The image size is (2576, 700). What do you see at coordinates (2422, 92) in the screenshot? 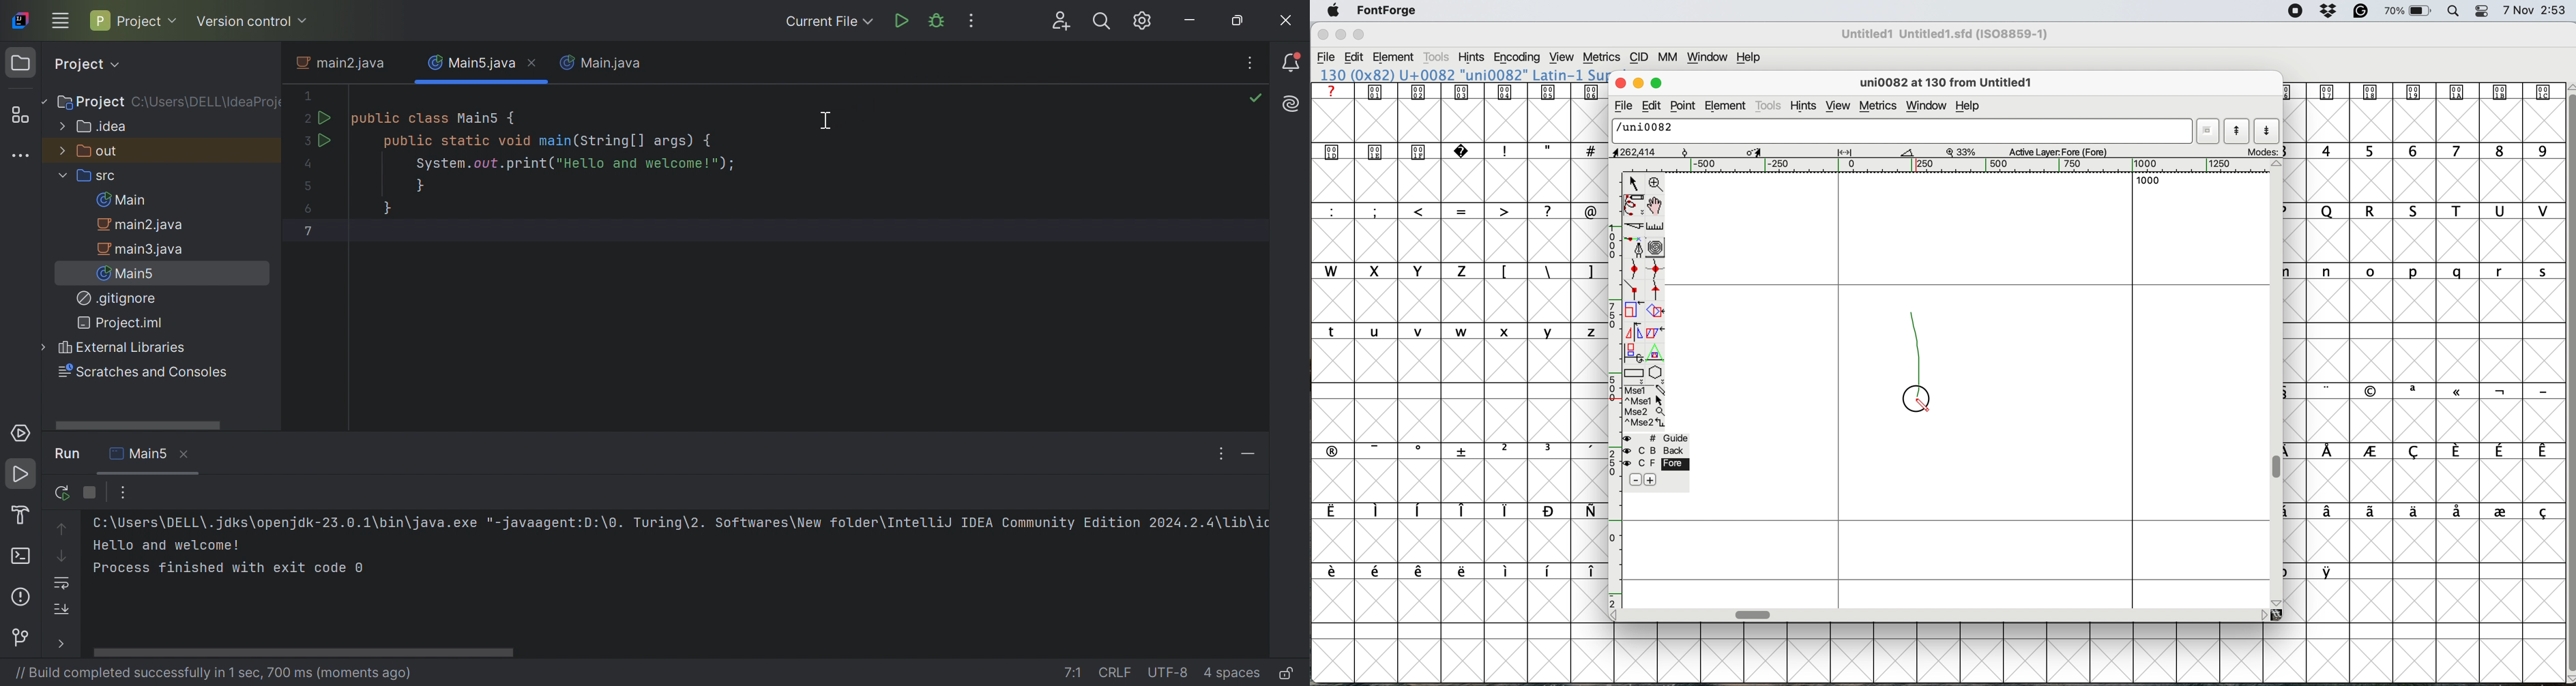
I see `special icons` at bounding box center [2422, 92].